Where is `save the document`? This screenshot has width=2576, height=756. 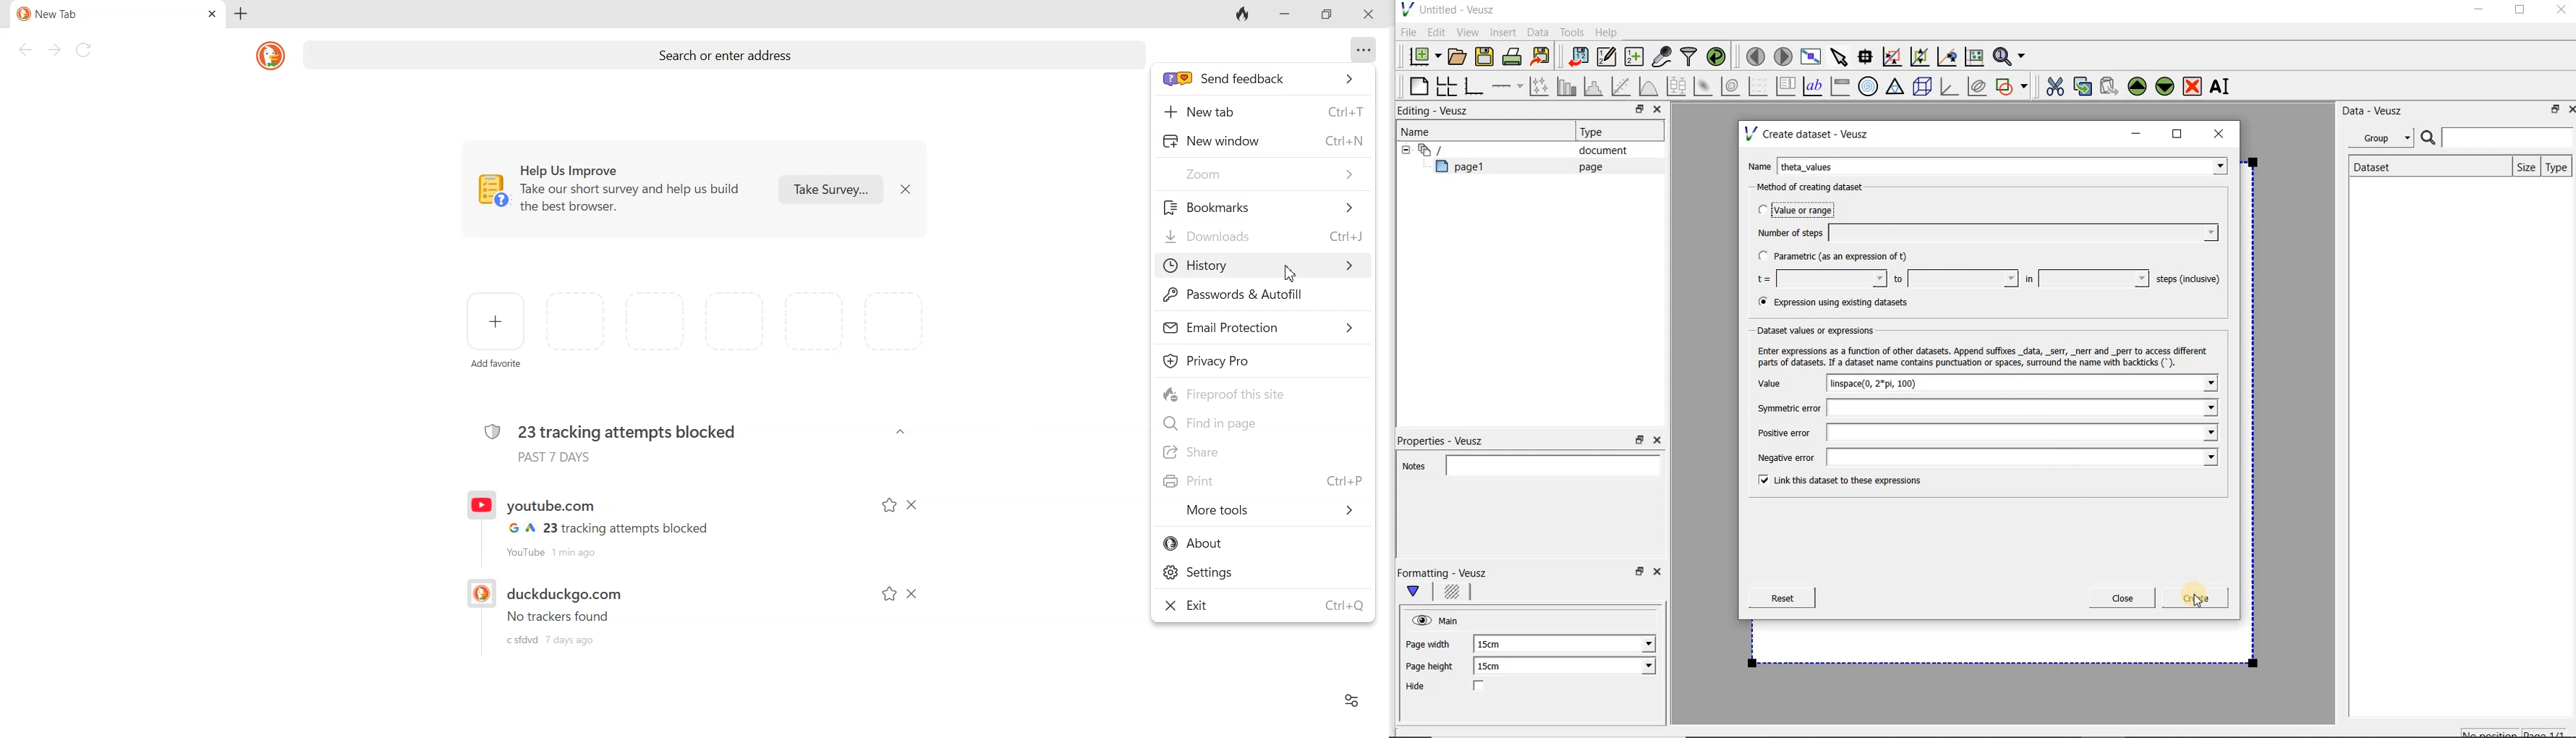 save the document is located at coordinates (1488, 57).